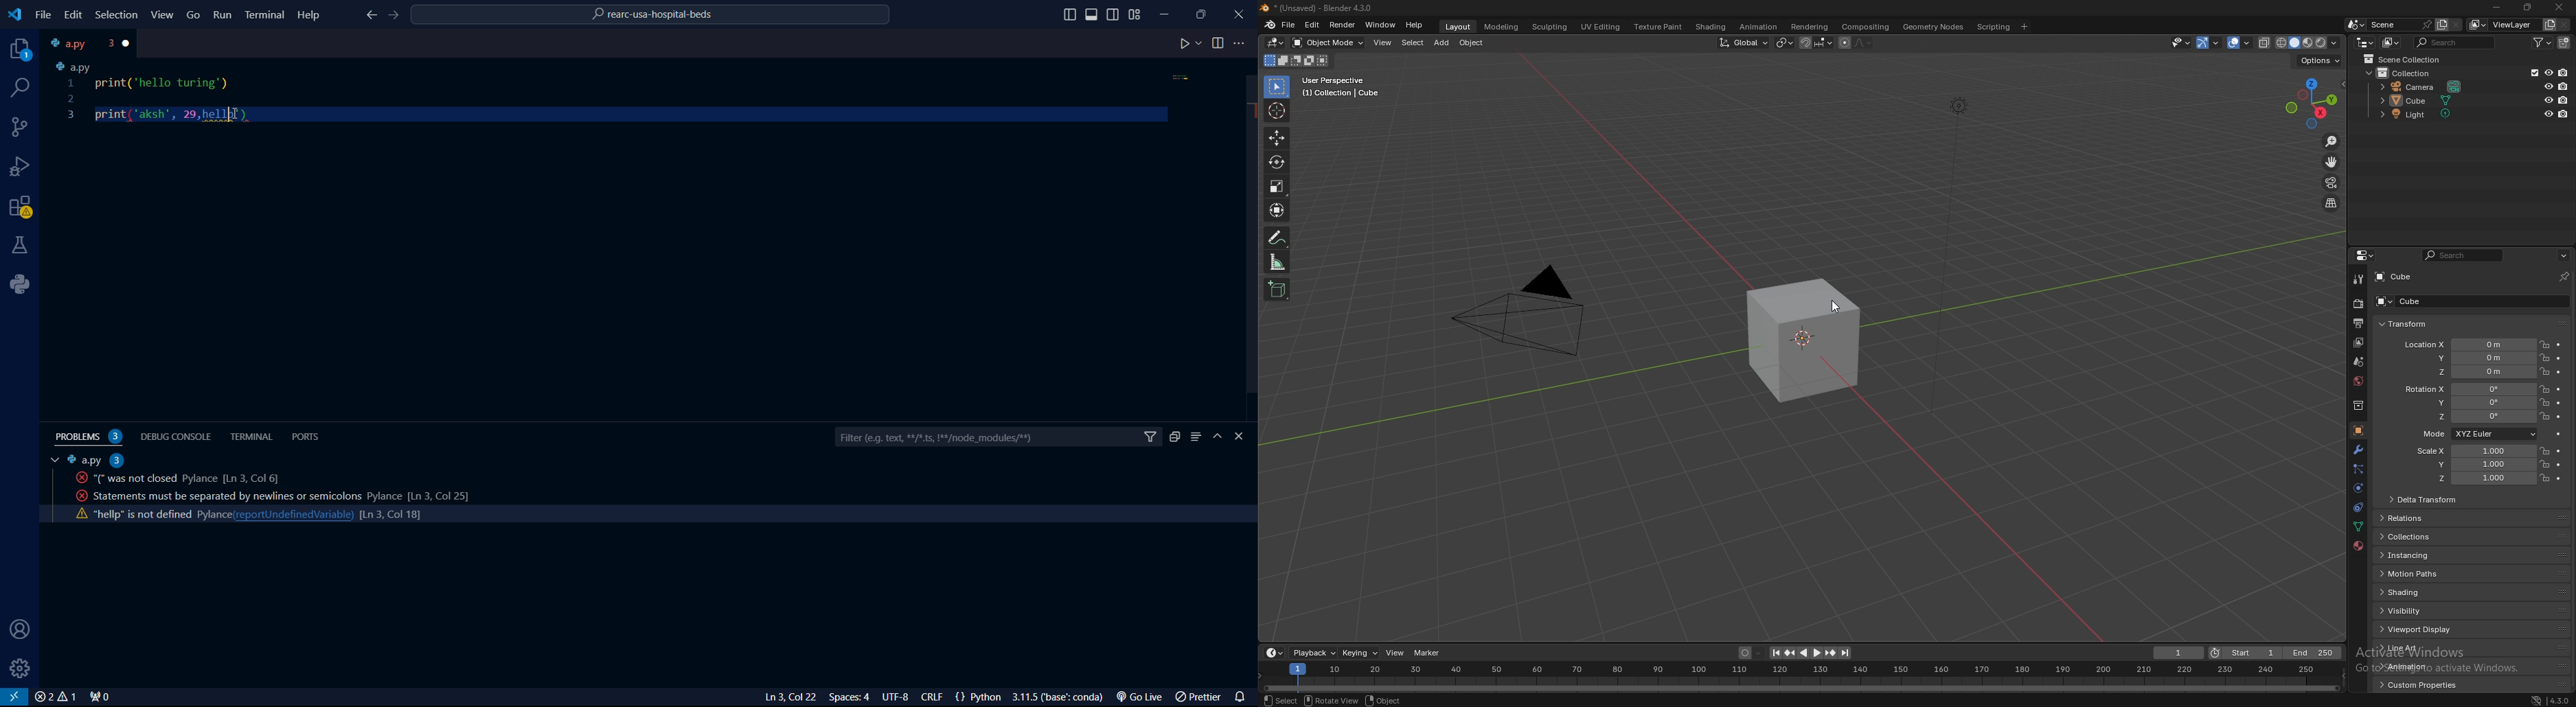  Describe the element at coordinates (1135, 14) in the screenshot. I see `grid view` at that location.